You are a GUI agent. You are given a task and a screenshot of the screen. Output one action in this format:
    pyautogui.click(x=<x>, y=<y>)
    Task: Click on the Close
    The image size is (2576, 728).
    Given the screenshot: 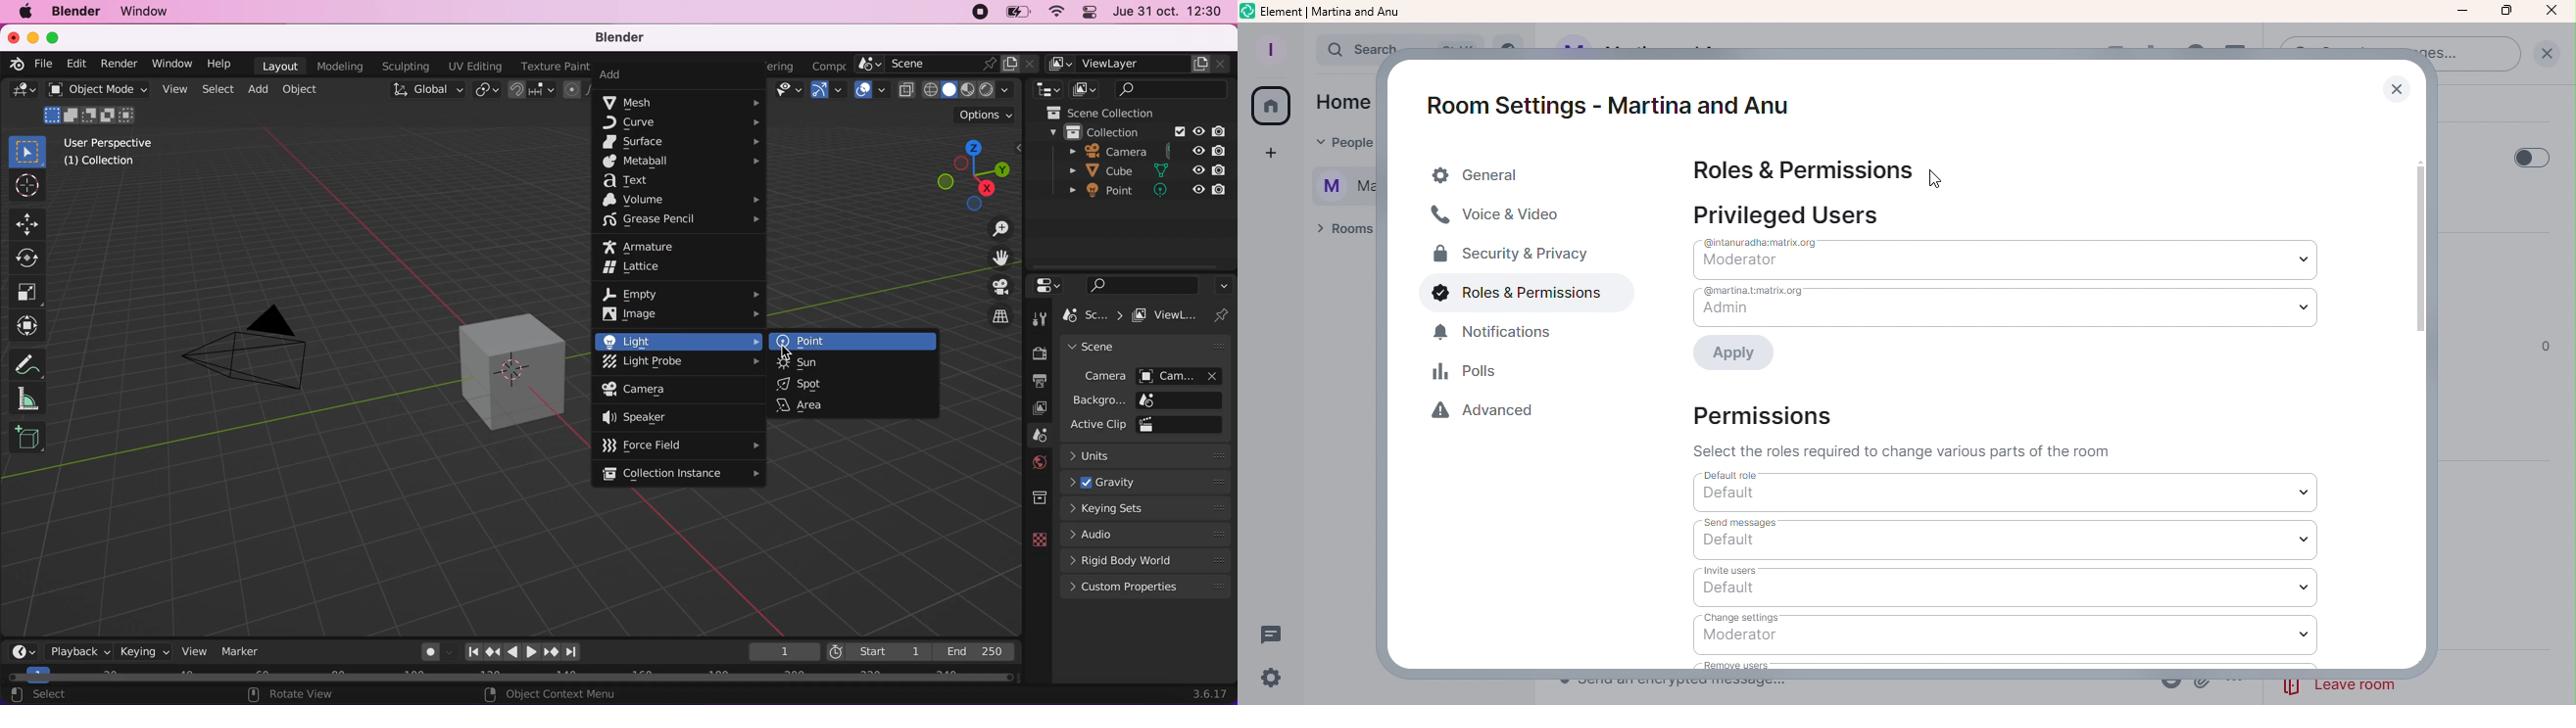 What is the action you would take?
    pyautogui.click(x=2396, y=88)
    